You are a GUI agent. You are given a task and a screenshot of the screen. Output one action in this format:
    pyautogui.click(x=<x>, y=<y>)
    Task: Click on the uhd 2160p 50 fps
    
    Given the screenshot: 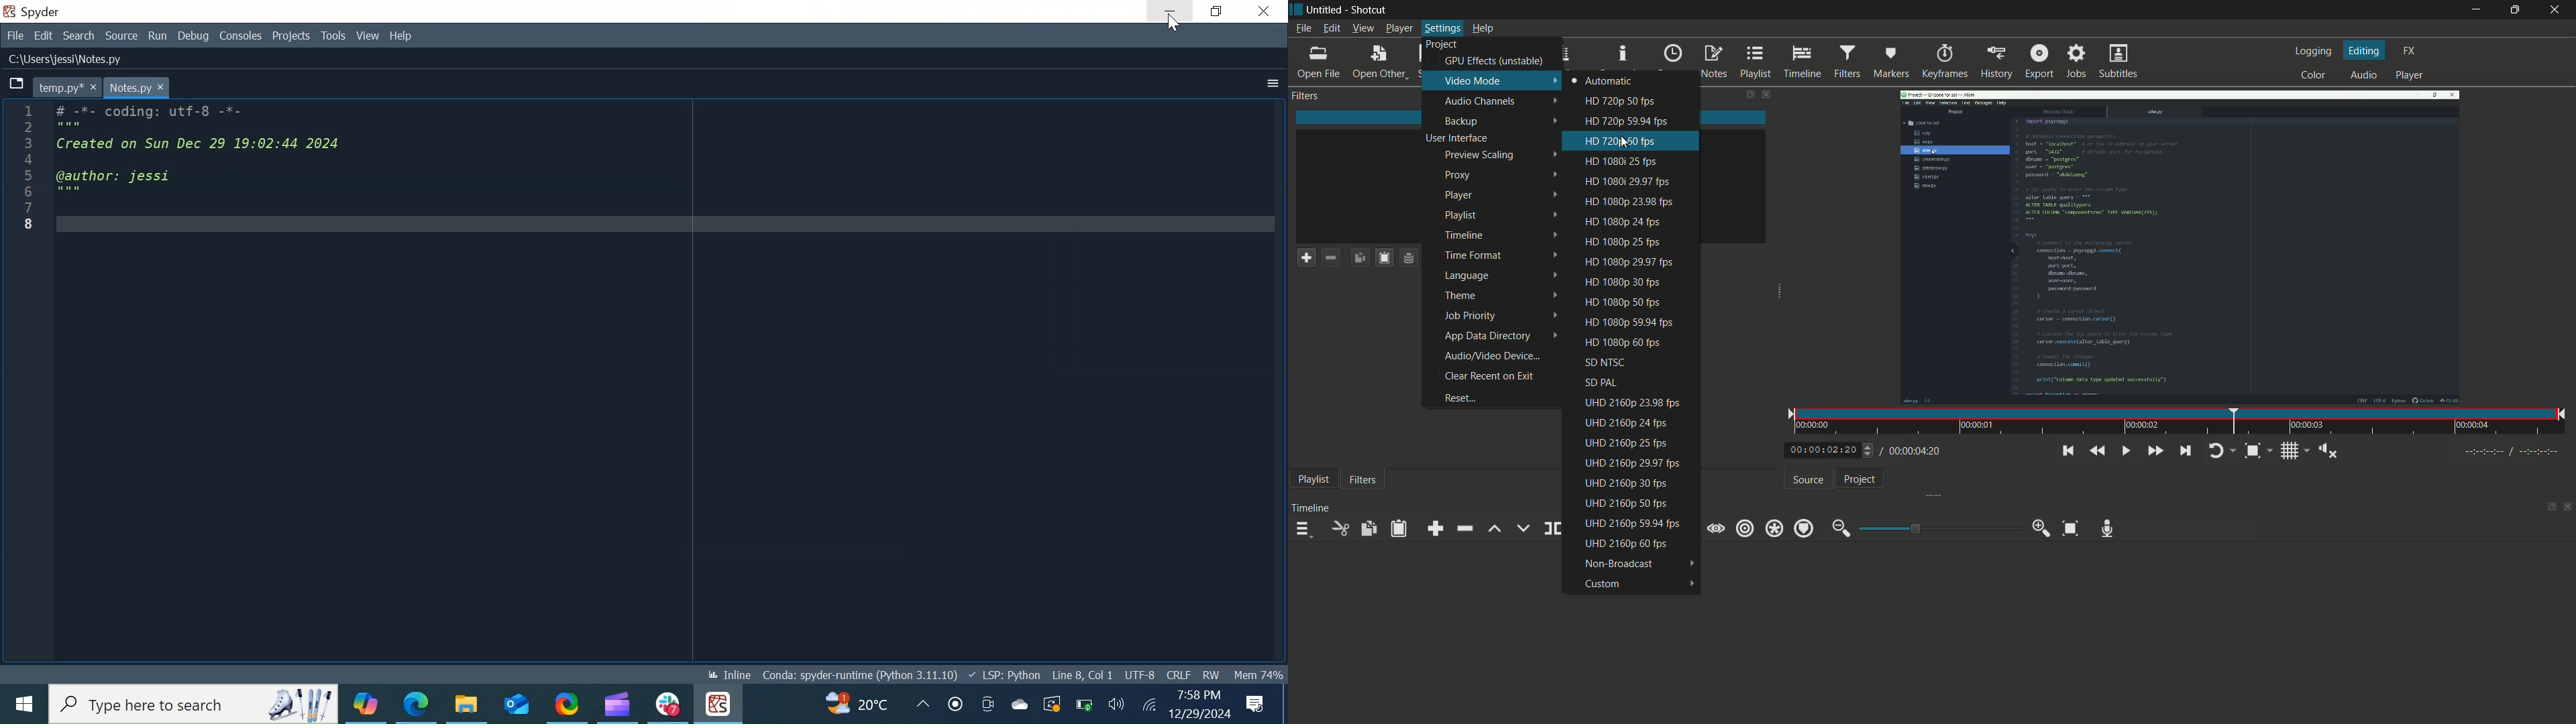 What is the action you would take?
    pyautogui.click(x=1637, y=503)
    